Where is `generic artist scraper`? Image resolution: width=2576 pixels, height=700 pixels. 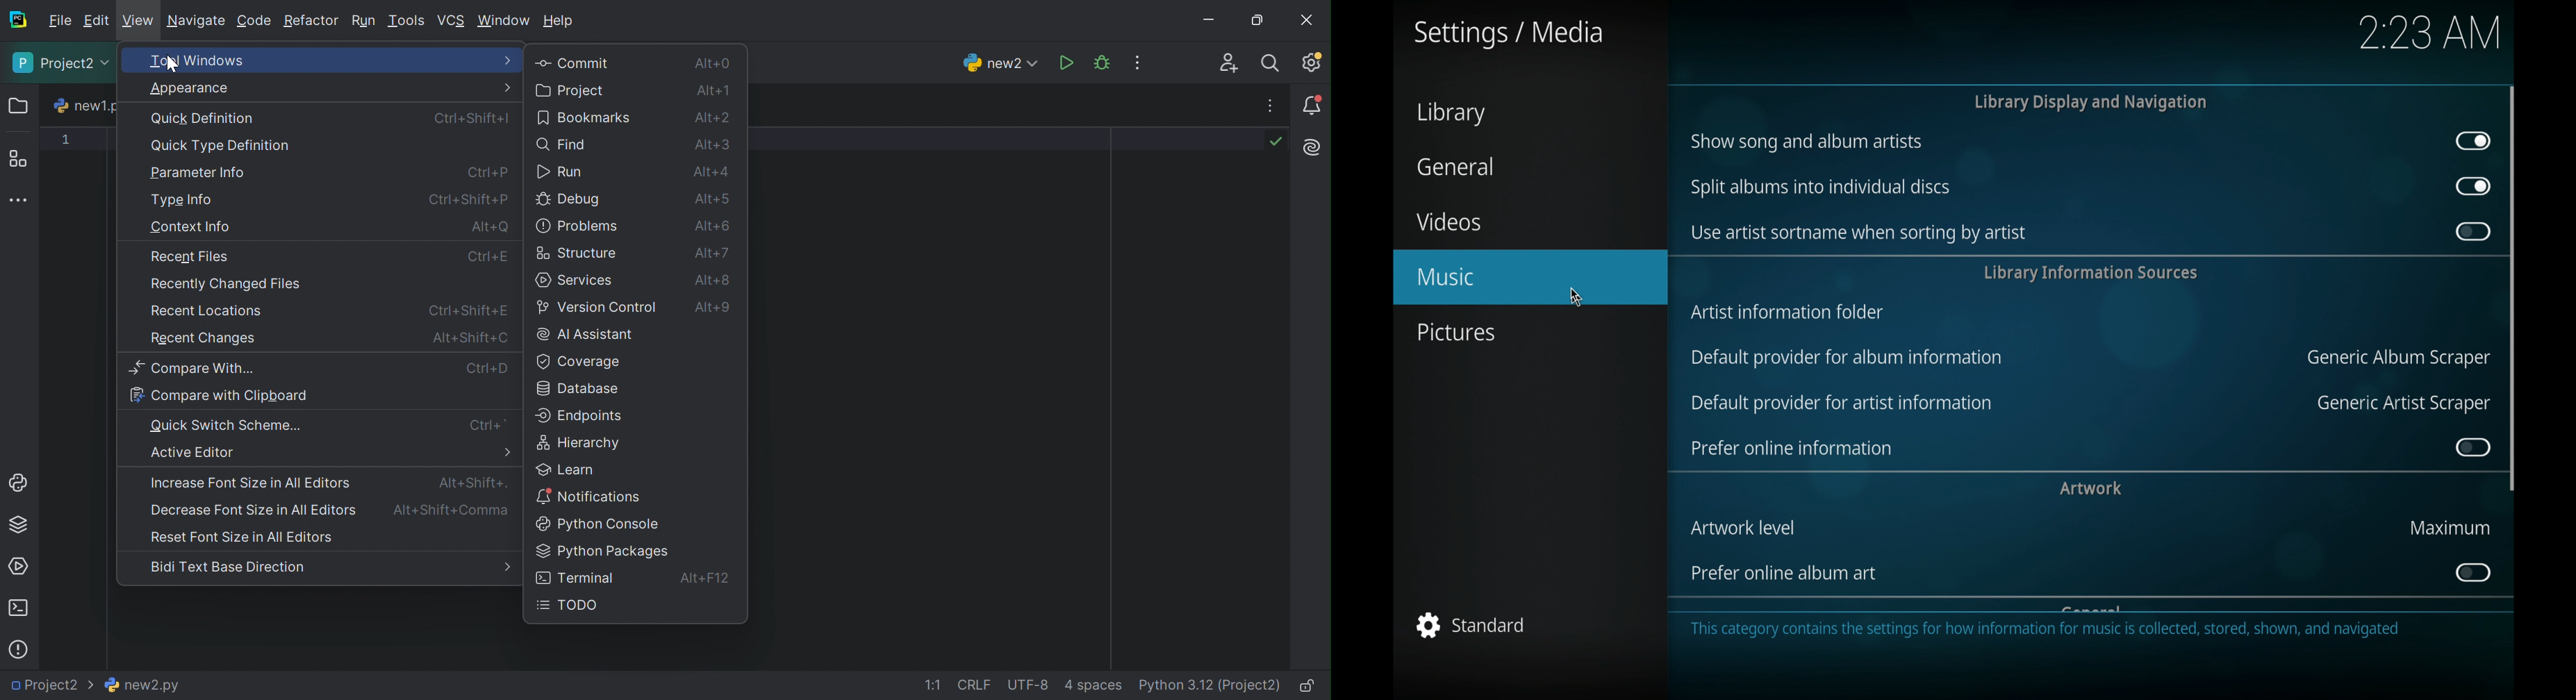 generic artist scraper is located at coordinates (2404, 404).